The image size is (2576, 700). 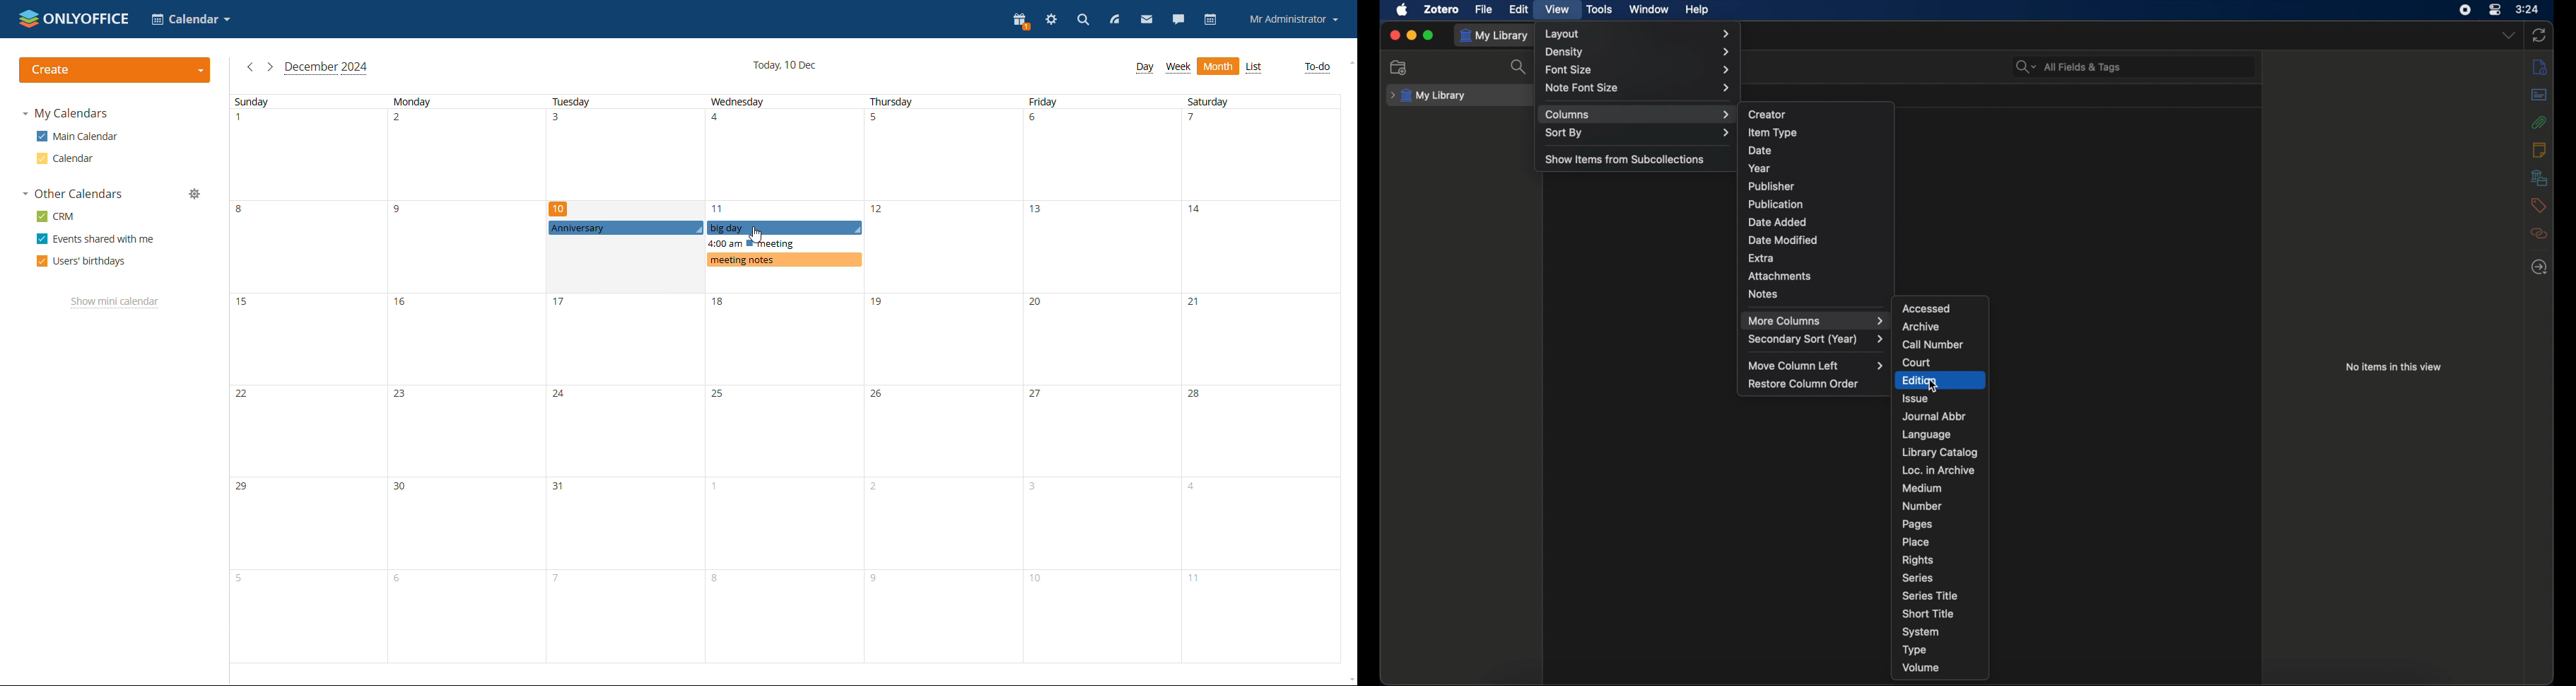 I want to click on more columns, so click(x=1816, y=321).